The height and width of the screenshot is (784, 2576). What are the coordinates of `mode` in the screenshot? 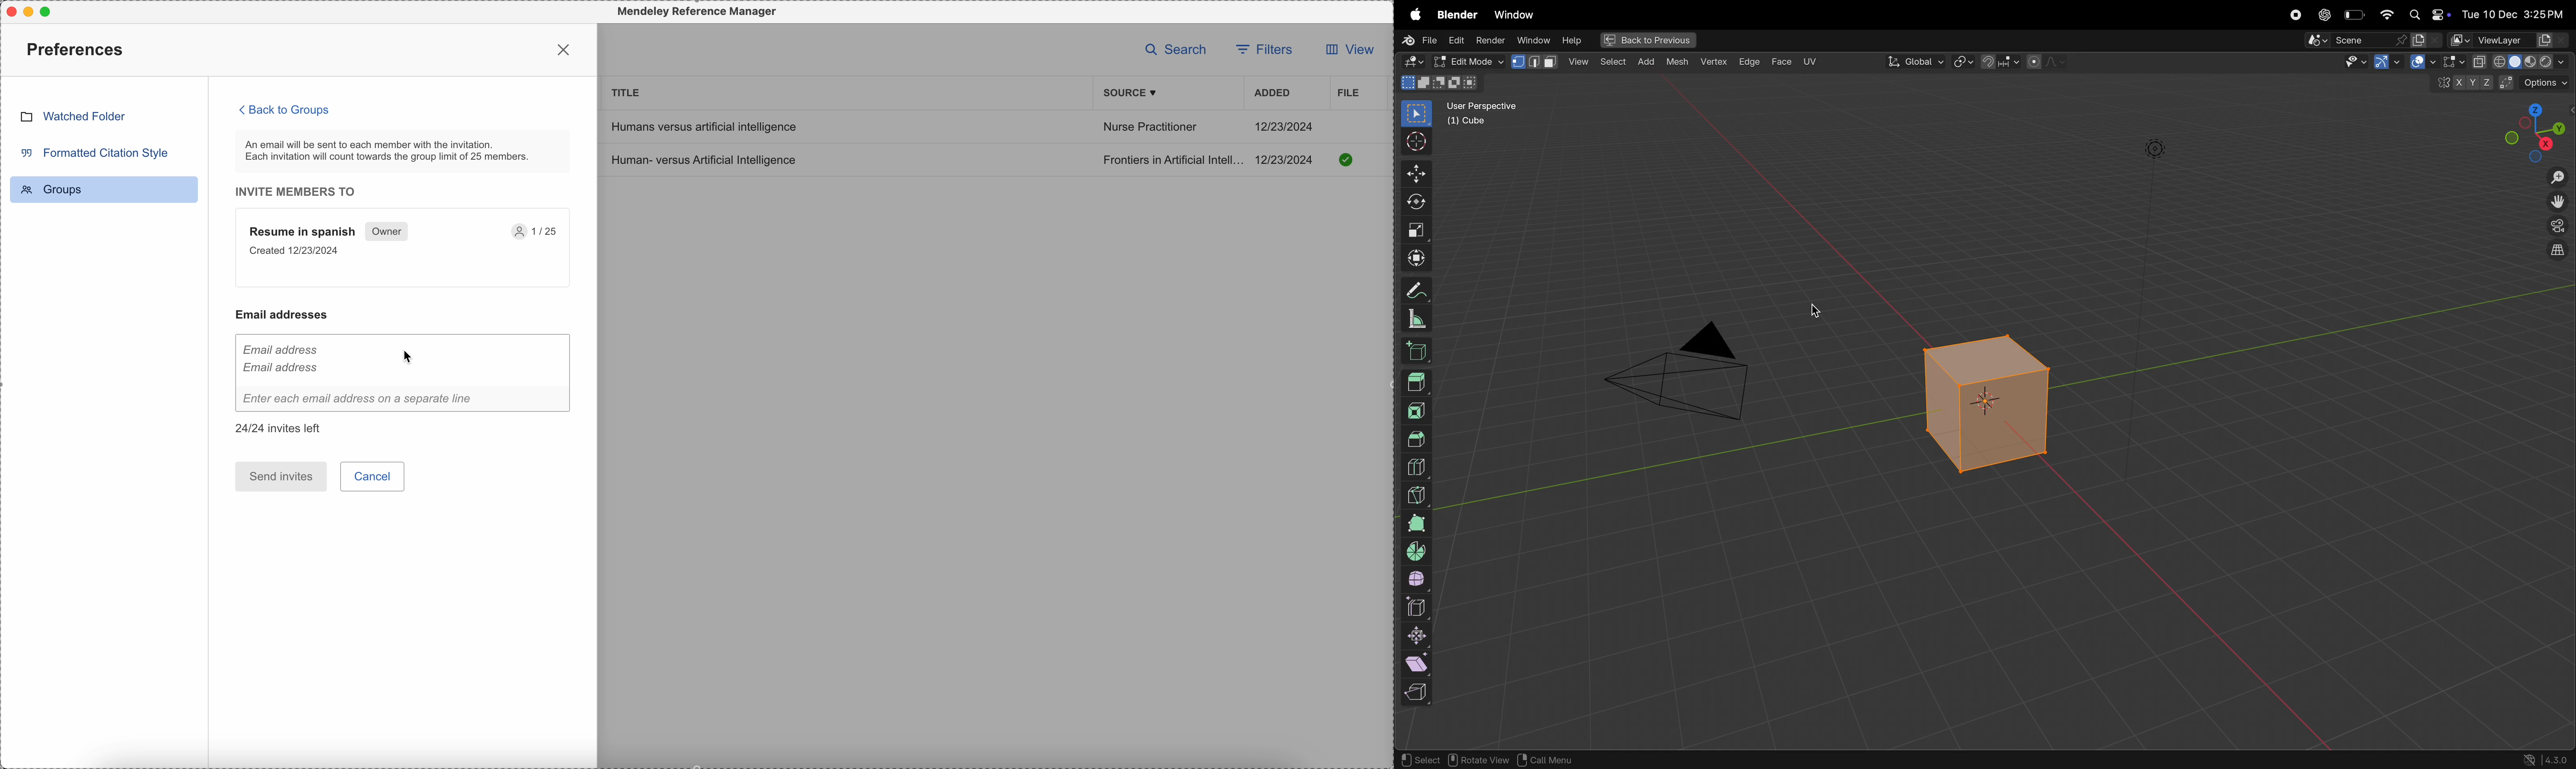 It's located at (1441, 83).